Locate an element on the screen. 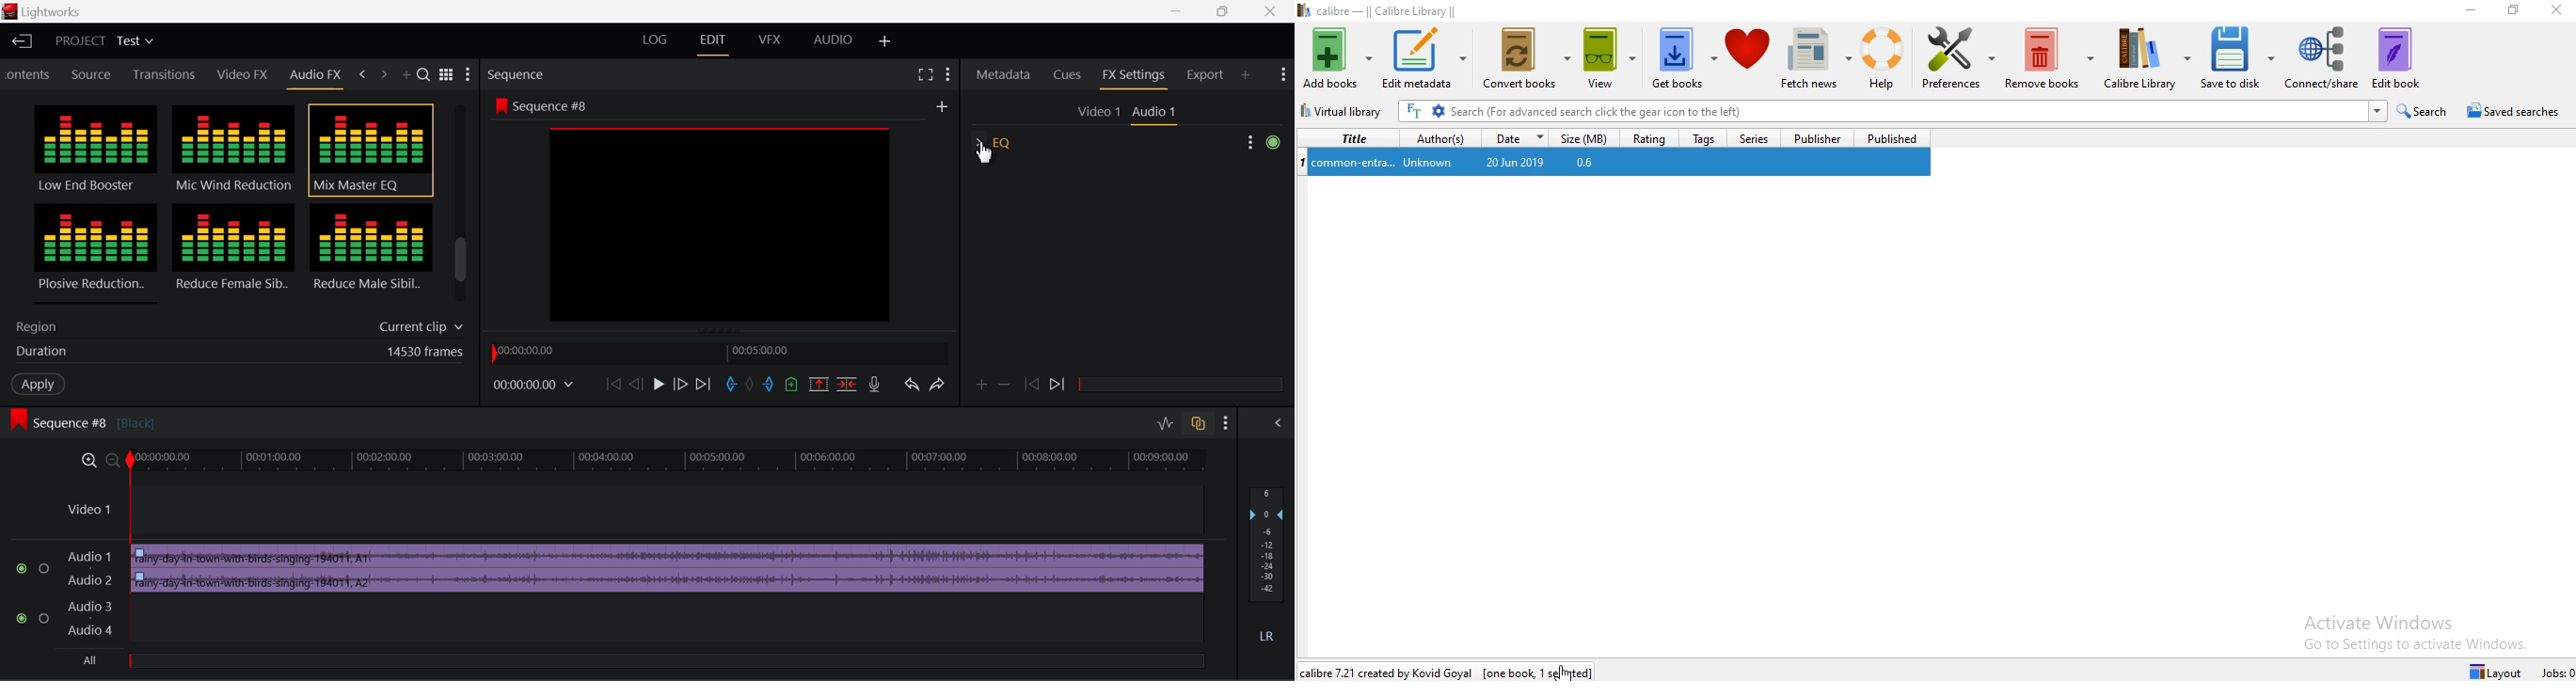 The height and width of the screenshot is (700, 2576). Close is located at coordinates (1264, 11).